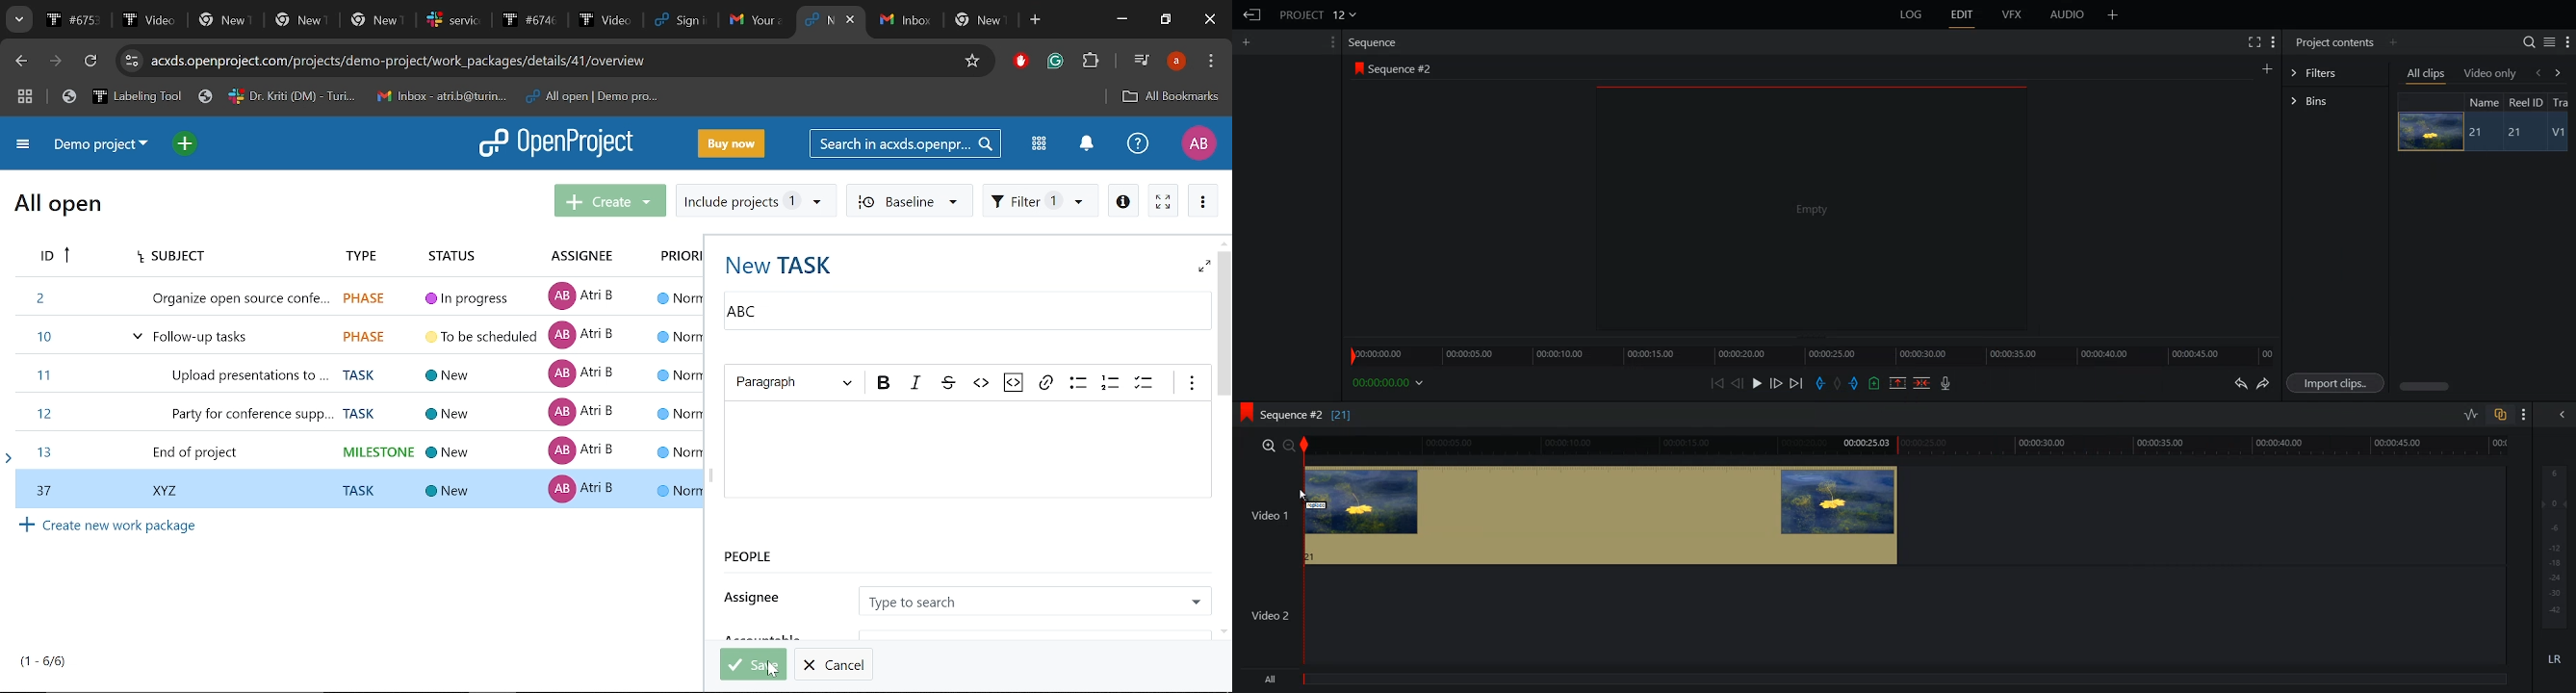 Image resolution: width=2576 pixels, height=700 pixels. Describe the element at coordinates (1045, 382) in the screenshot. I see `Link` at that location.